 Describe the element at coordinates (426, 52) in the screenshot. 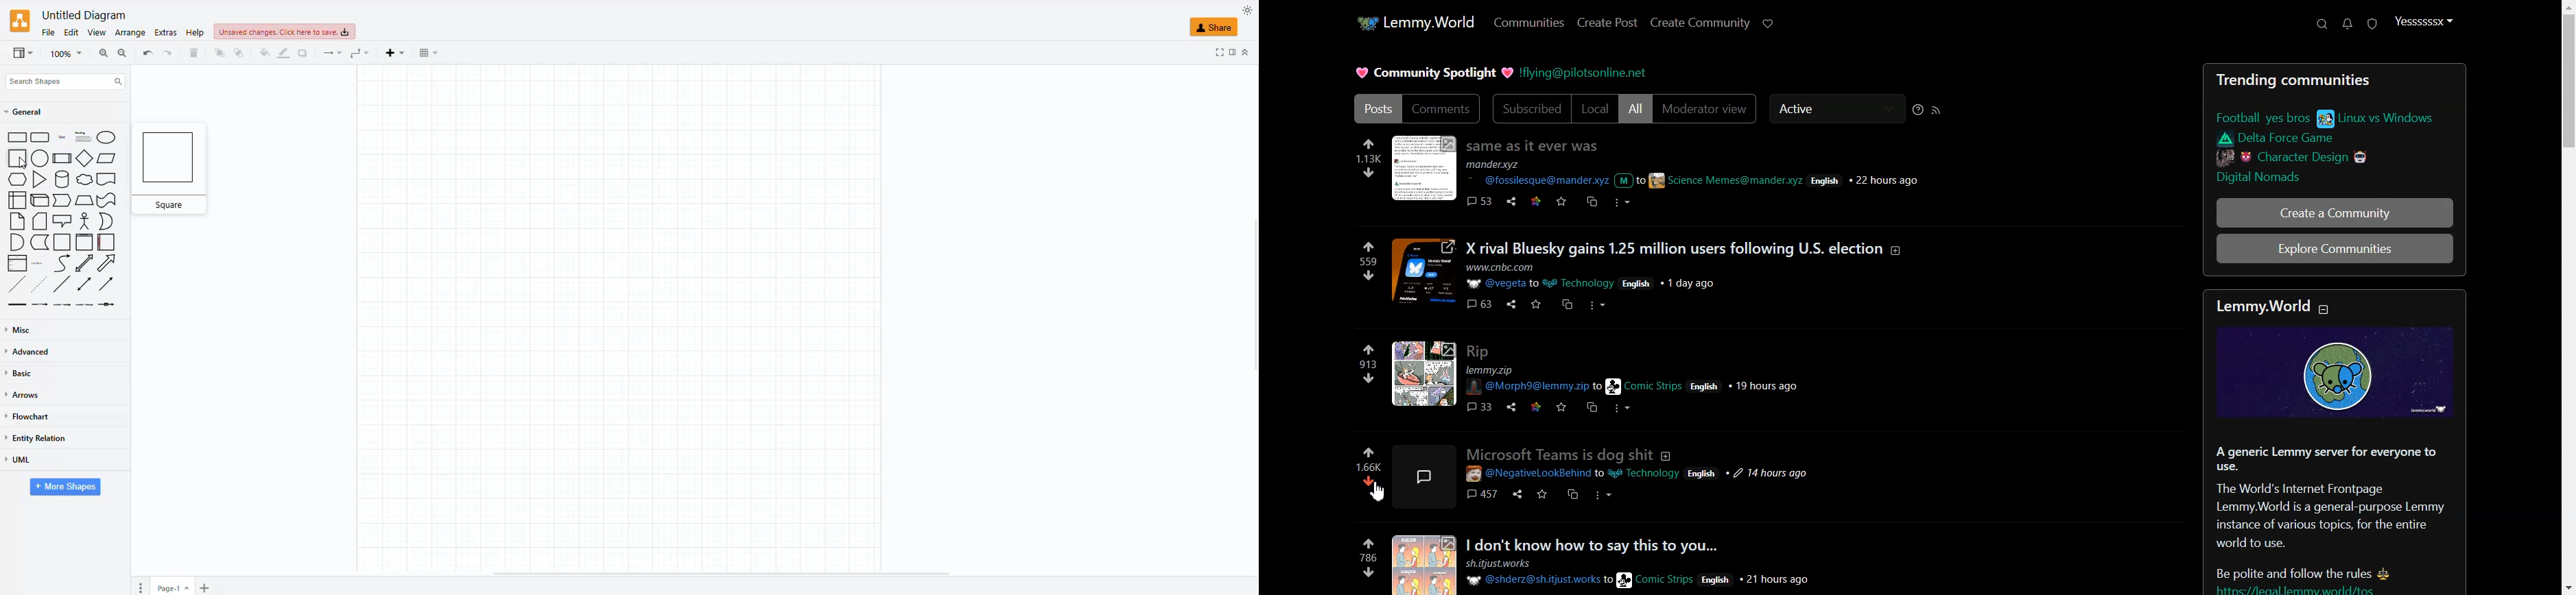

I see `table` at that location.